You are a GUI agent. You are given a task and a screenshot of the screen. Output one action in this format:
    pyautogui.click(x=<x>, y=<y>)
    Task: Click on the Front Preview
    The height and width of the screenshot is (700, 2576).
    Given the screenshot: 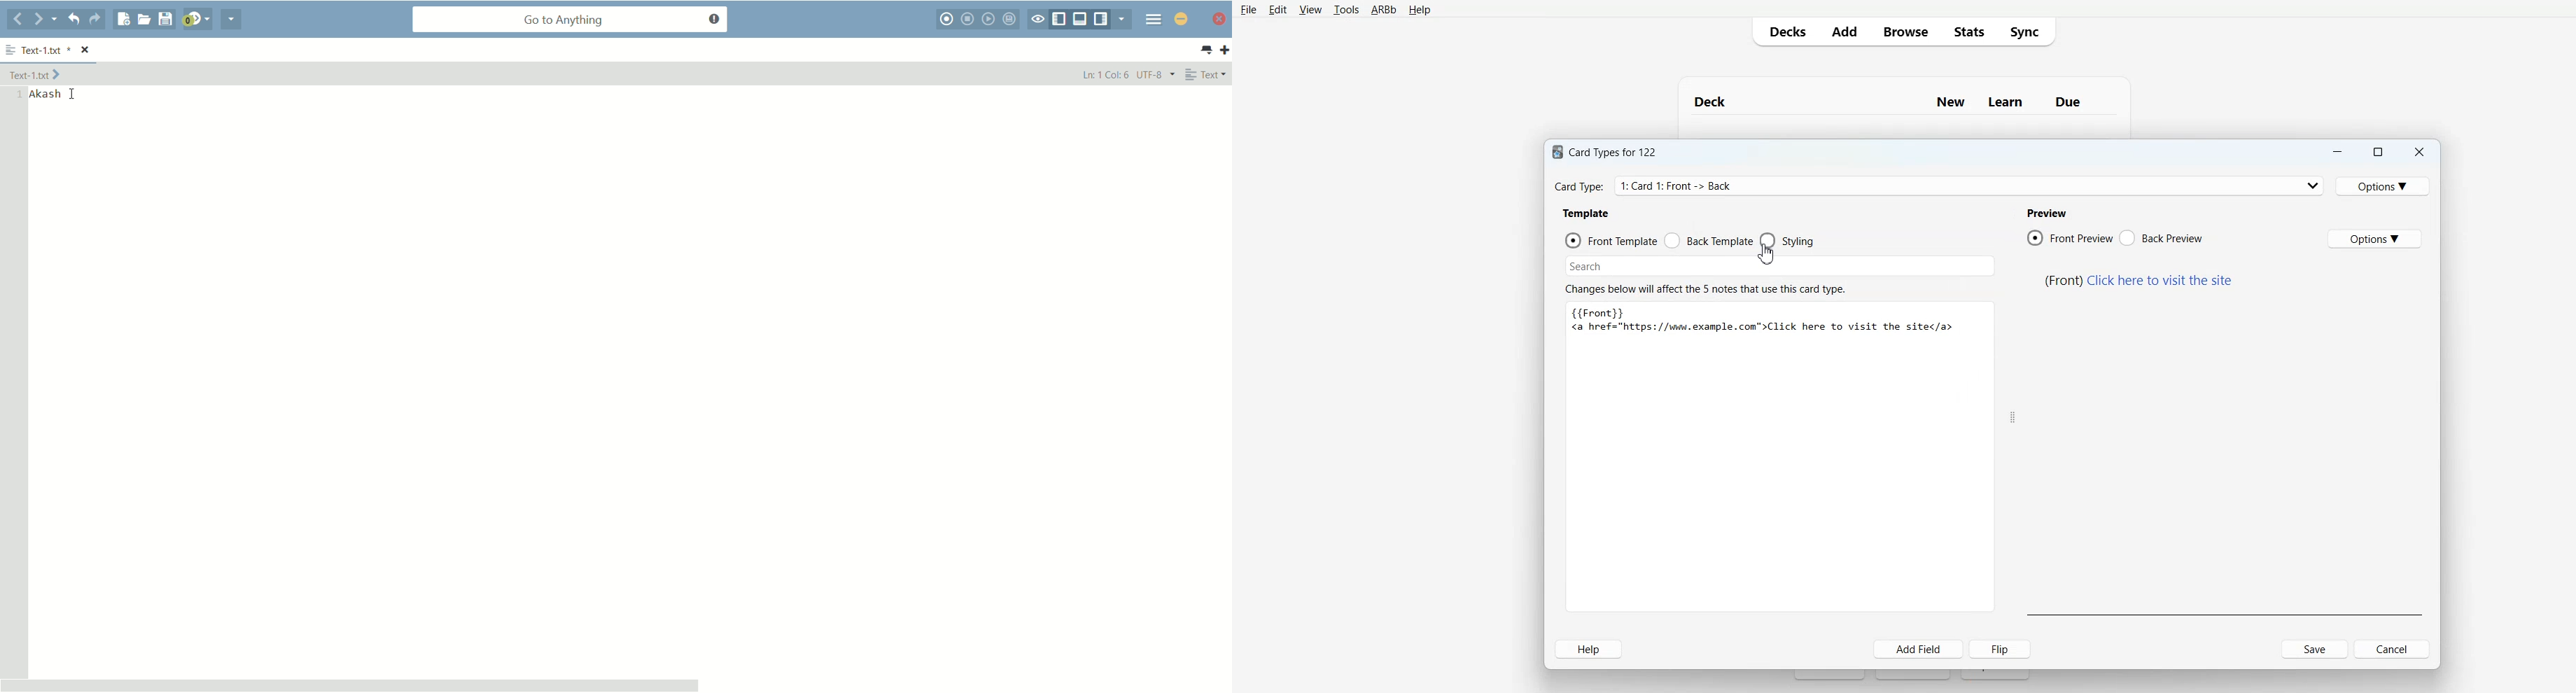 What is the action you would take?
    pyautogui.click(x=2070, y=237)
    